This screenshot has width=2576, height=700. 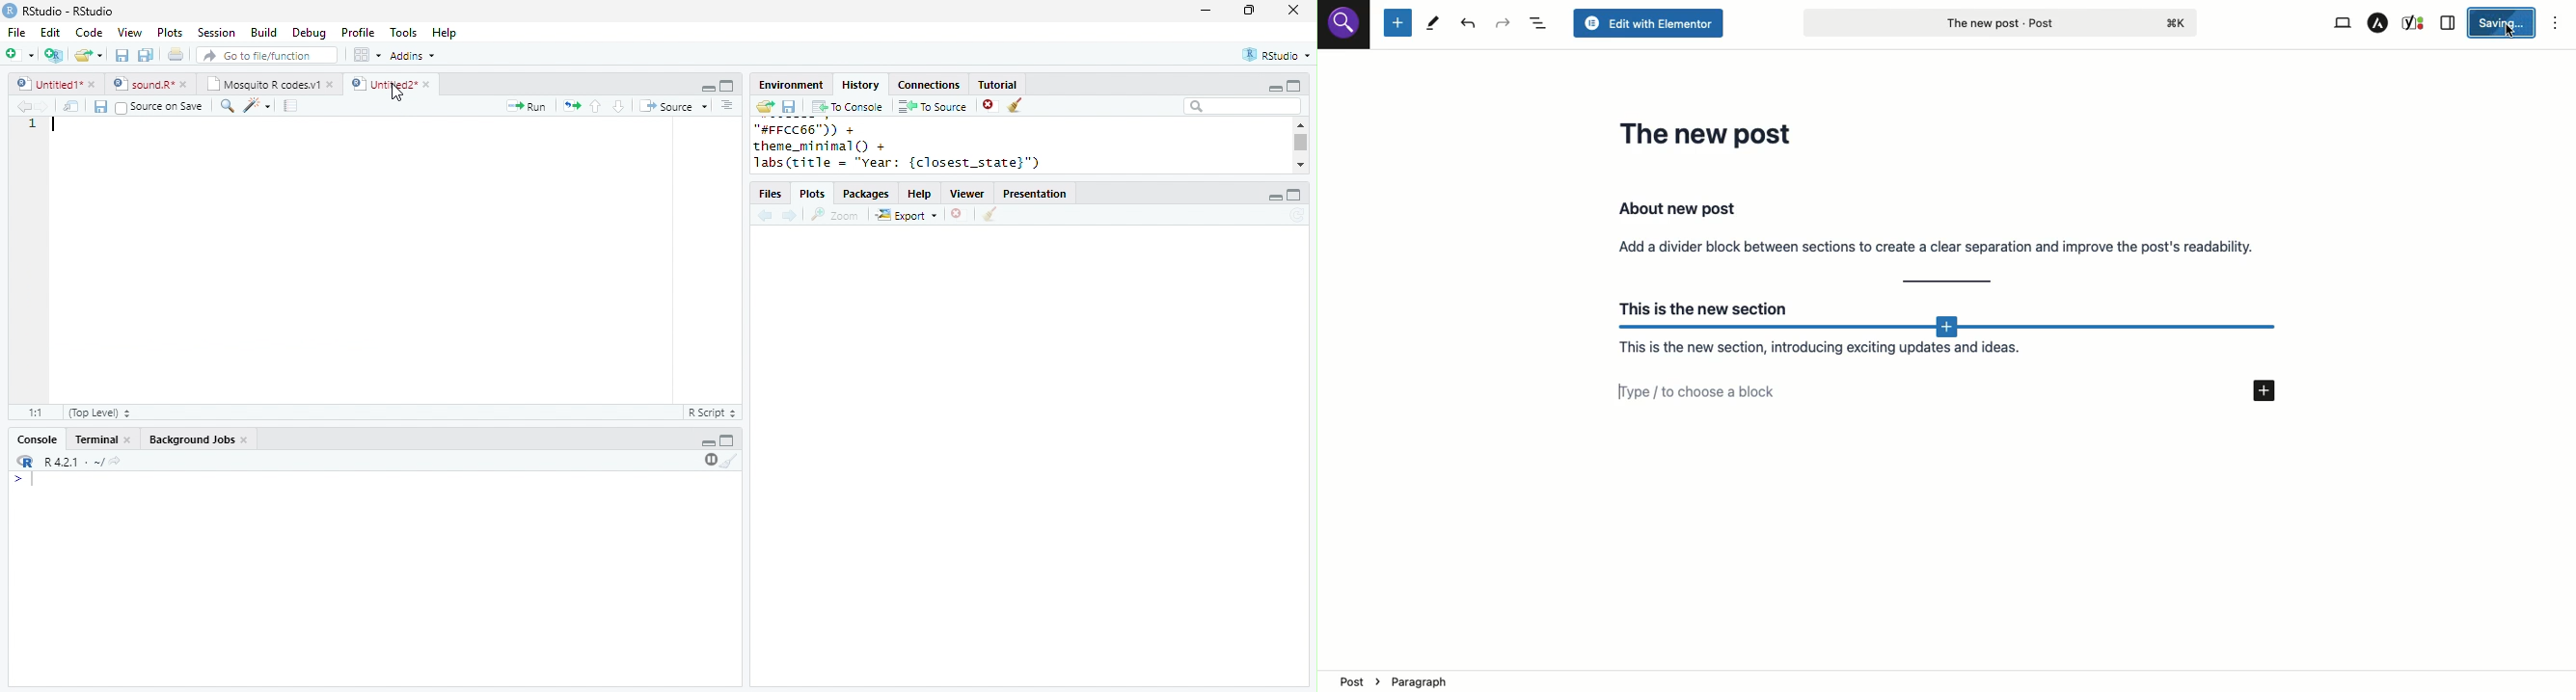 I want to click on History, so click(x=860, y=85).